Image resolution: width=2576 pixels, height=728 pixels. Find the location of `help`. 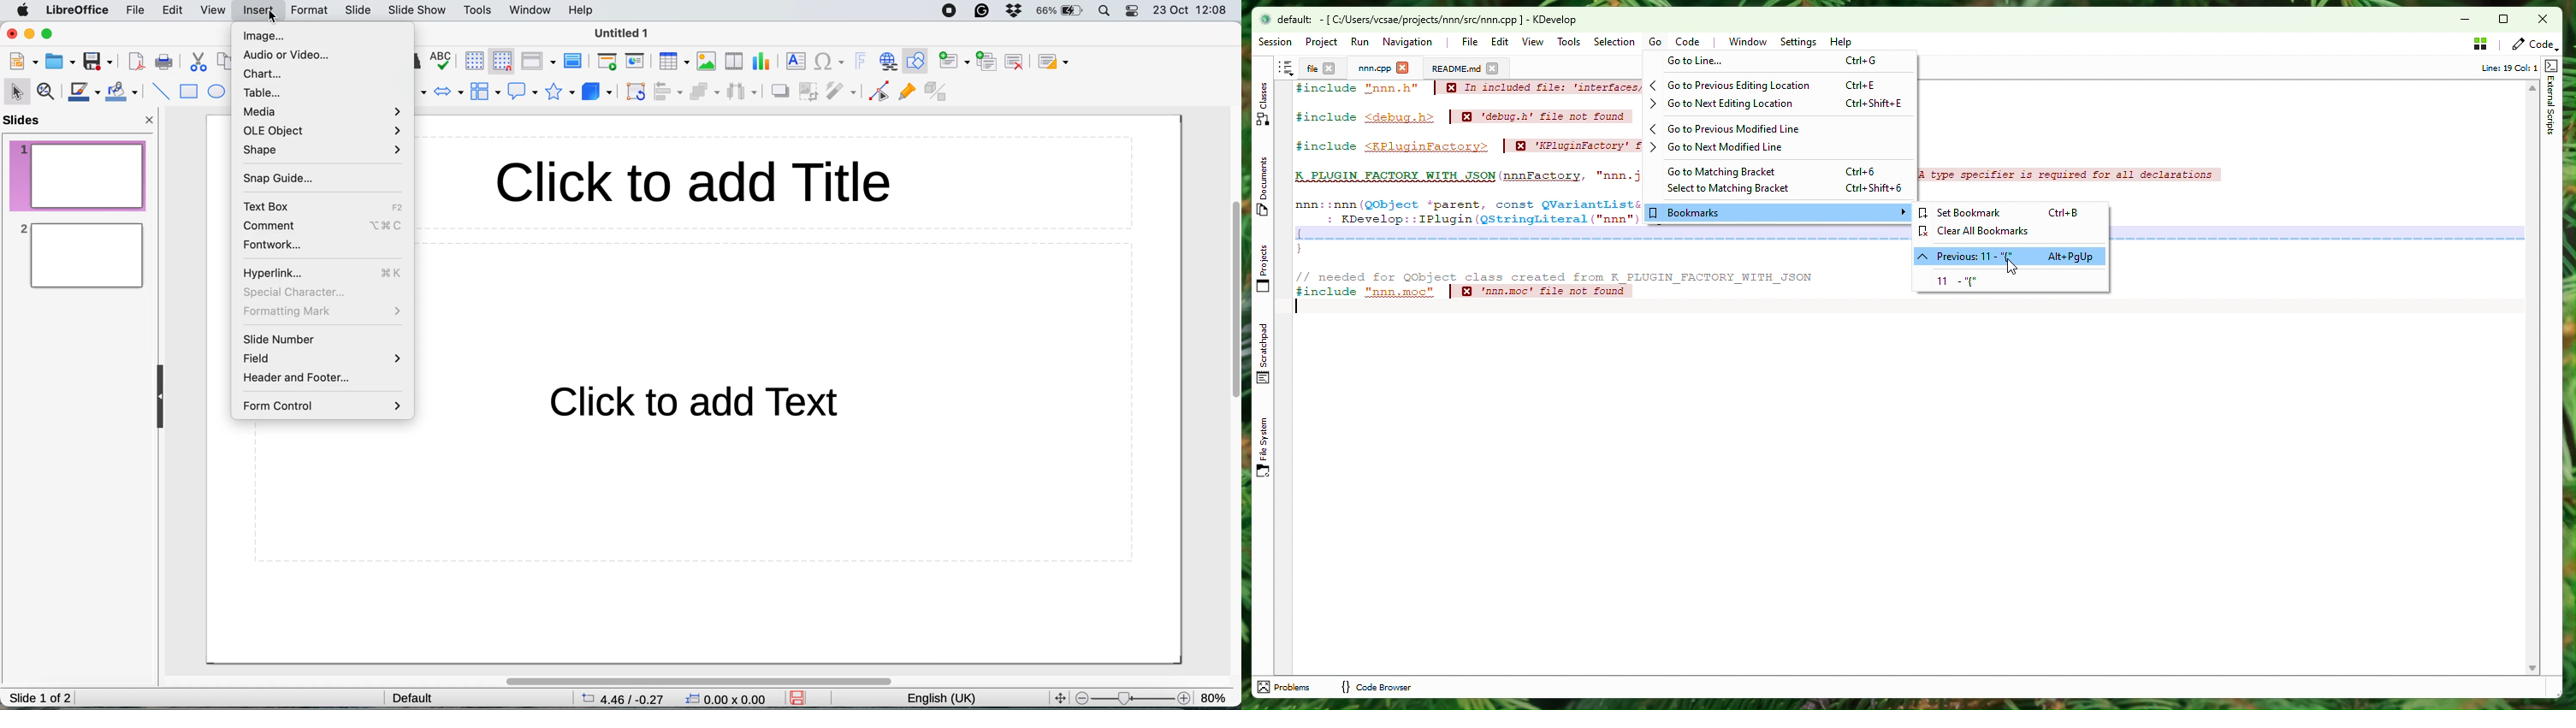

help is located at coordinates (583, 9).